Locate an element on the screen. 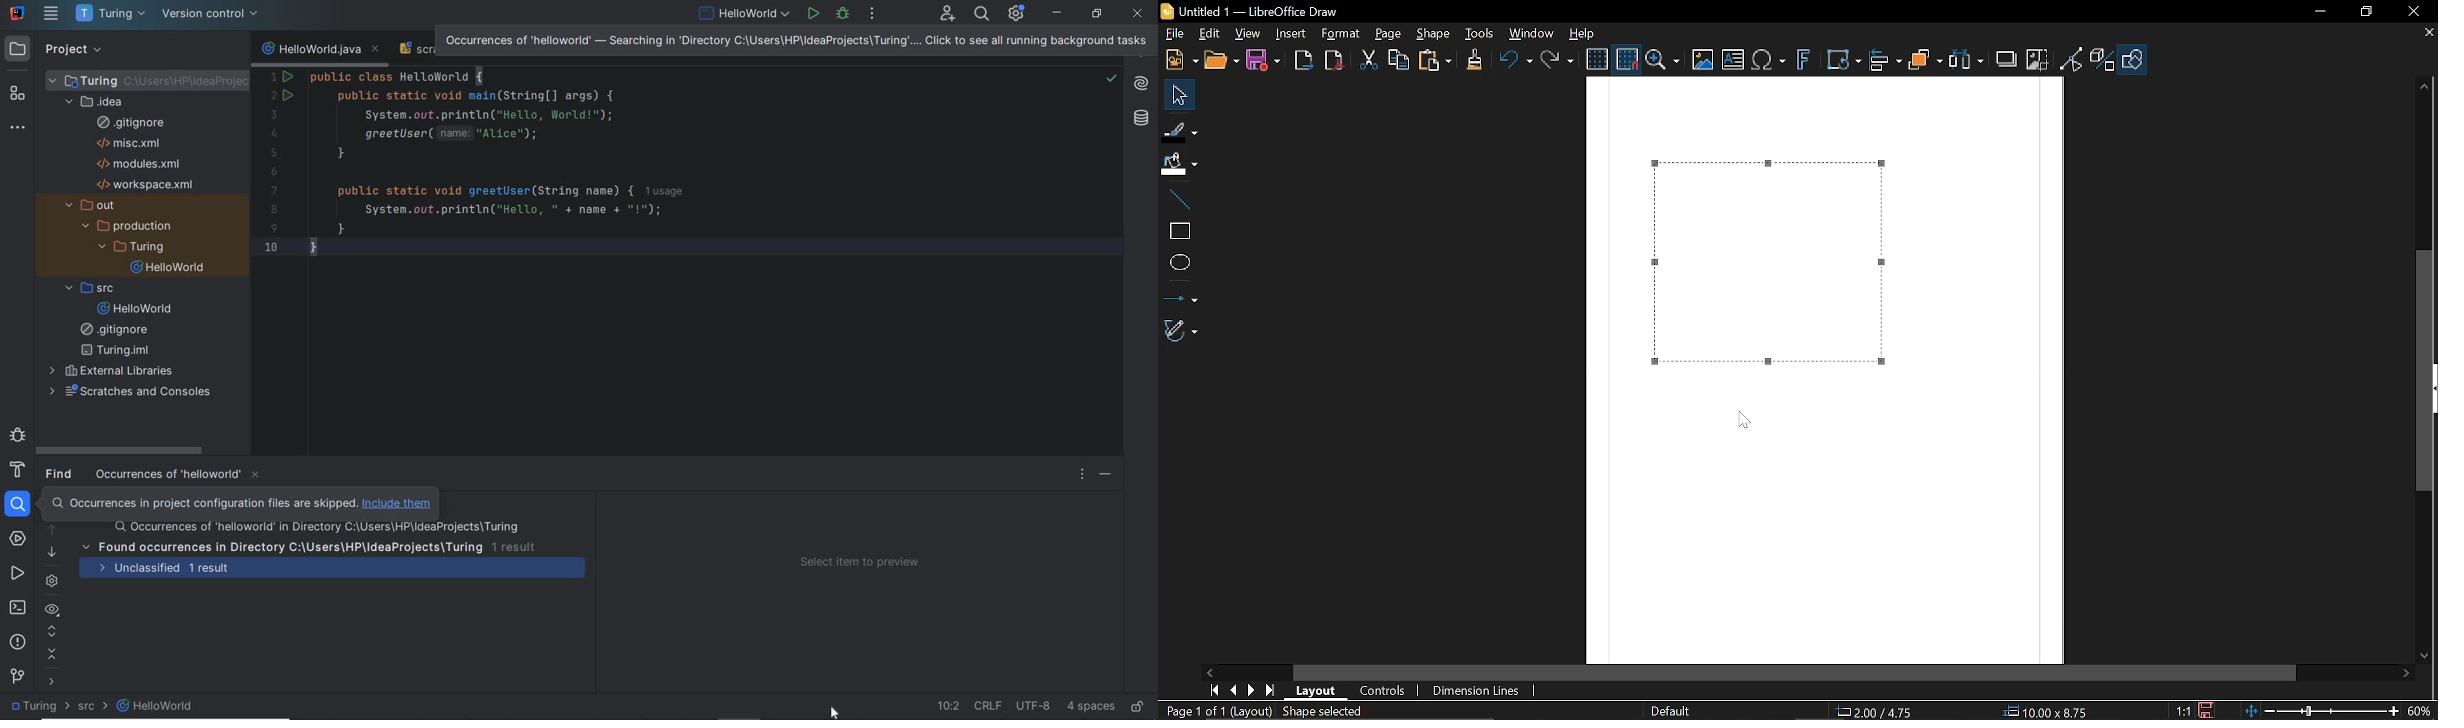 This screenshot has height=728, width=2464. New is located at coordinates (1179, 61).